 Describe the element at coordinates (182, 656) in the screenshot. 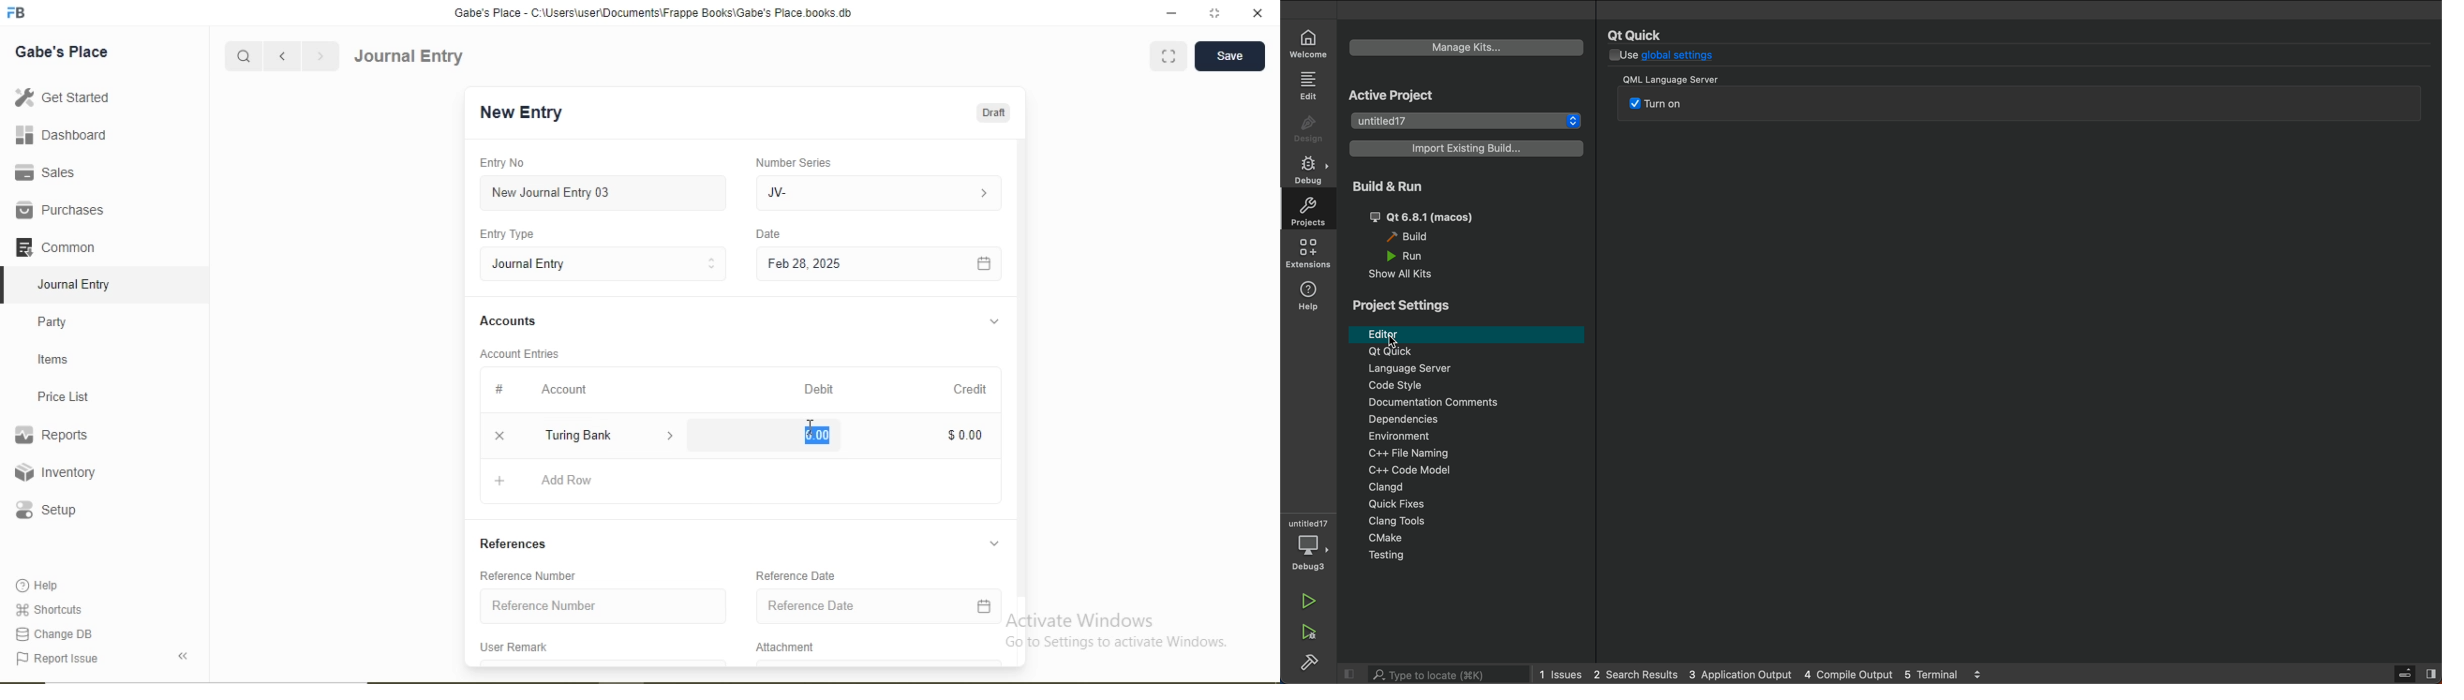

I see `Back` at that location.